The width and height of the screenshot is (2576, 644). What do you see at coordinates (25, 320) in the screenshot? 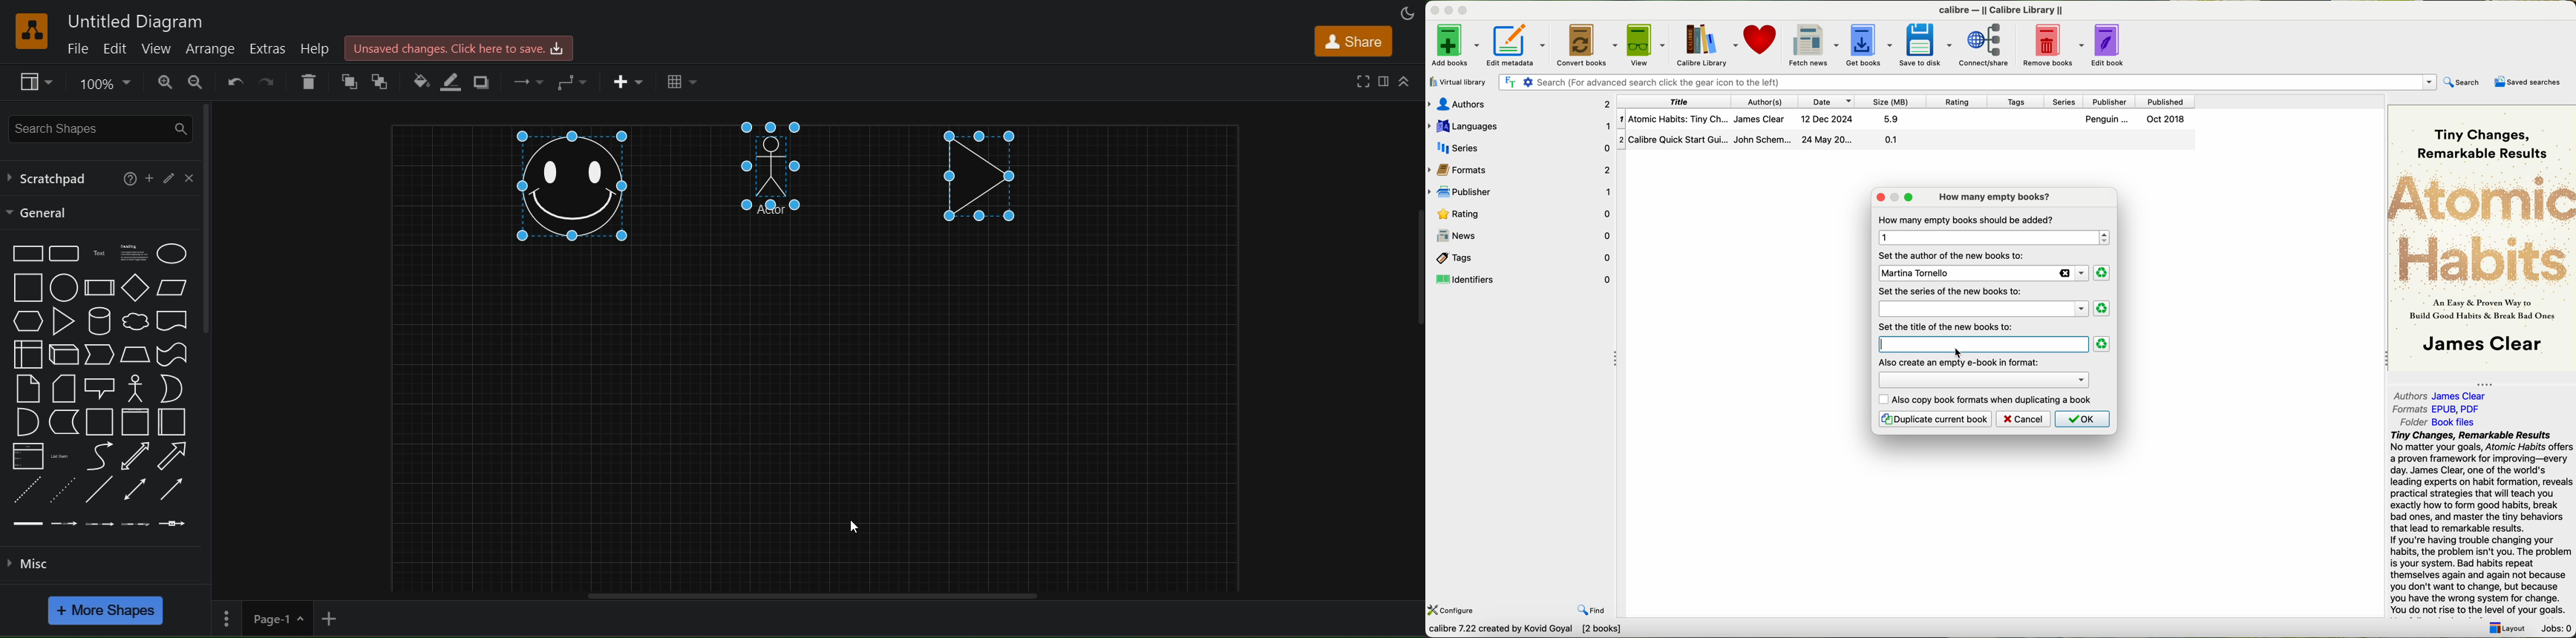
I see `hexagon` at bounding box center [25, 320].